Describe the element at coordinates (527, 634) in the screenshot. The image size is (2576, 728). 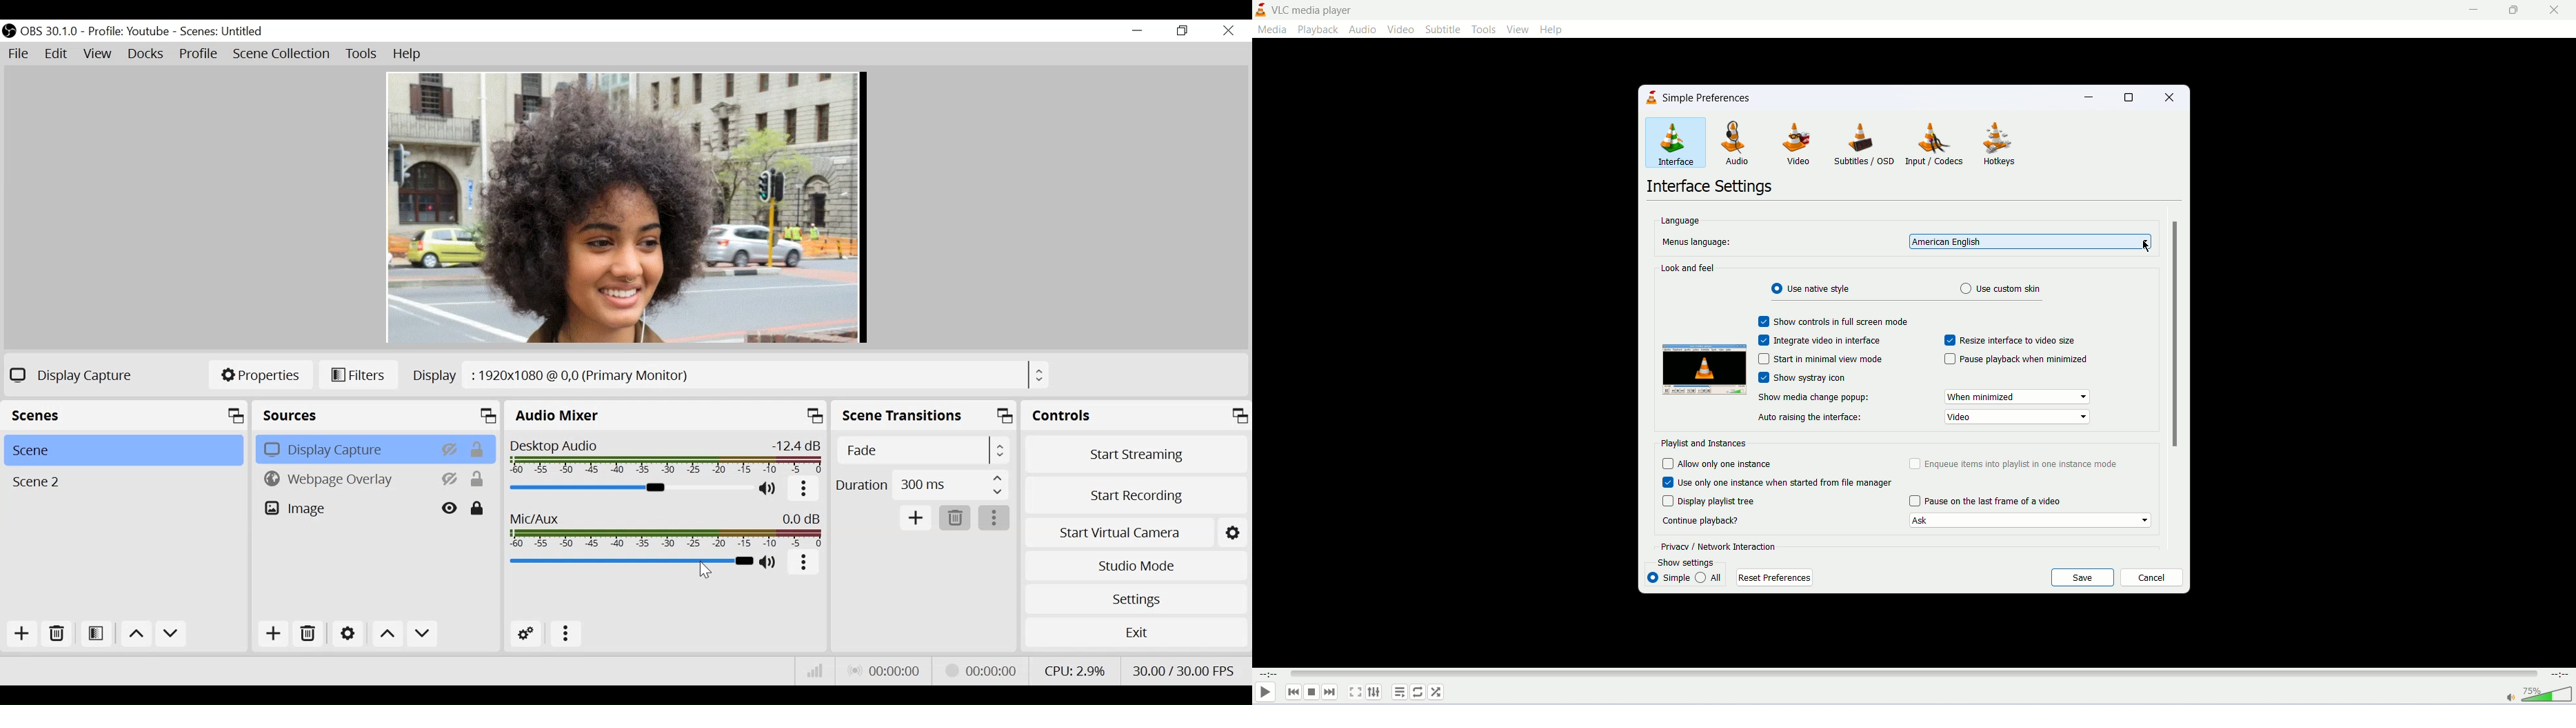
I see `Advanced Audio Settings` at that location.